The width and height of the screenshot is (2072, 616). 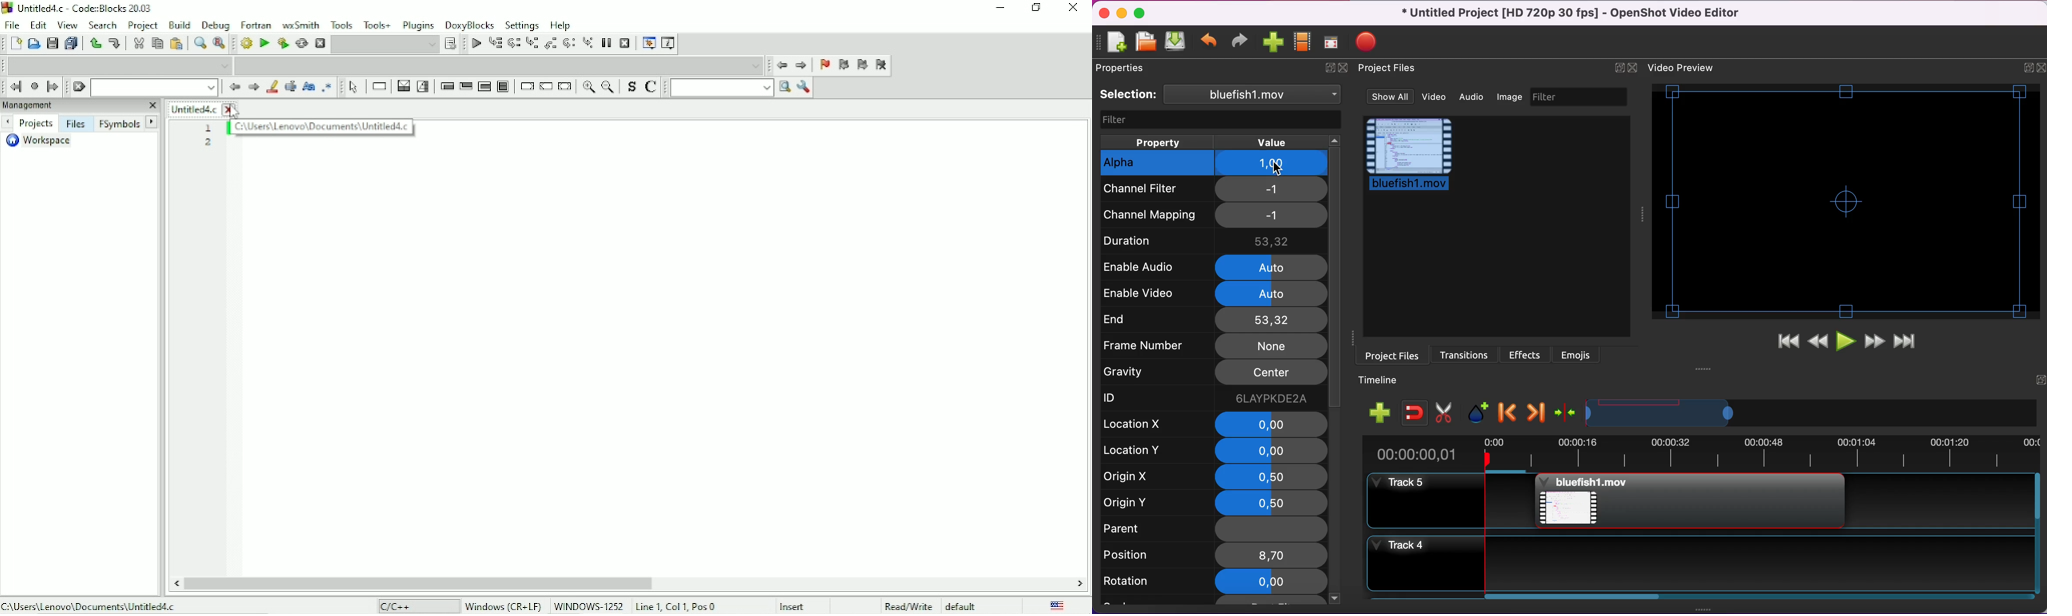 What do you see at coordinates (120, 124) in the screenshot?
I see `FSymbols` at bounding box center [120, 124].